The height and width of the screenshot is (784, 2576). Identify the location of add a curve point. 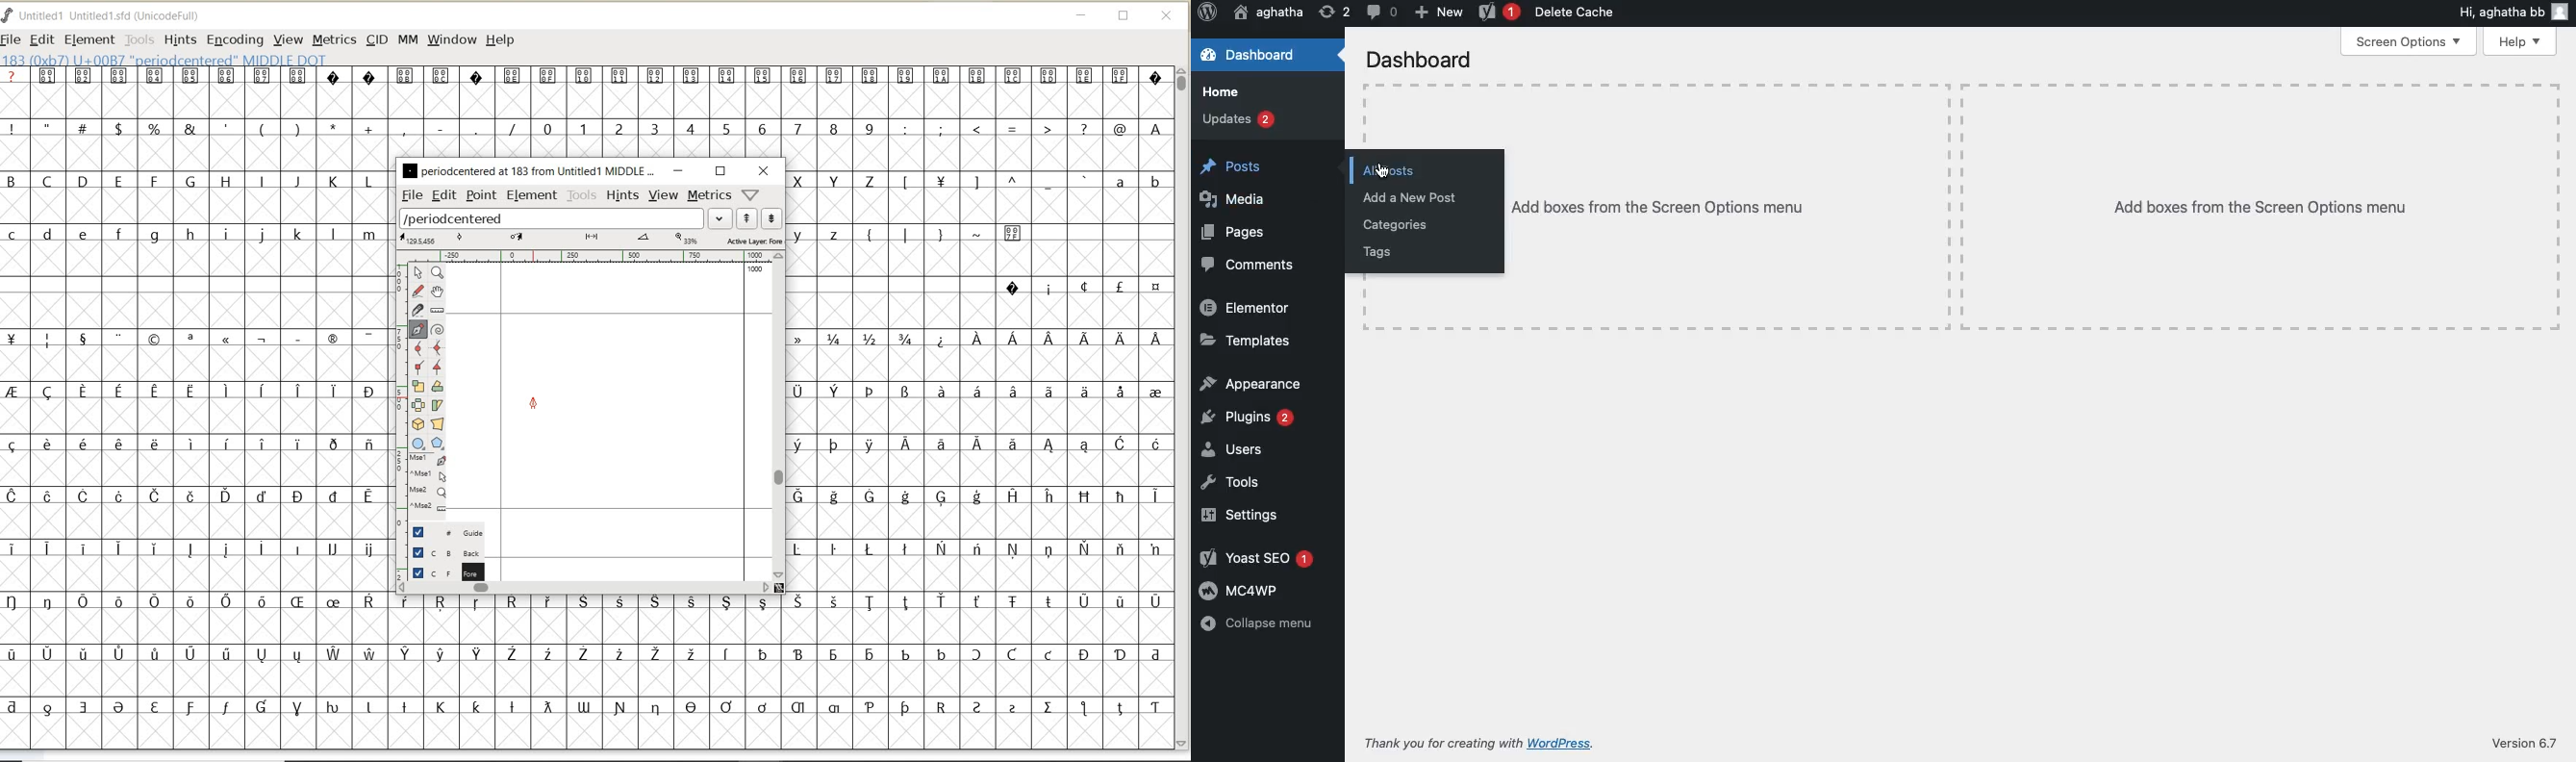
(419, 347).